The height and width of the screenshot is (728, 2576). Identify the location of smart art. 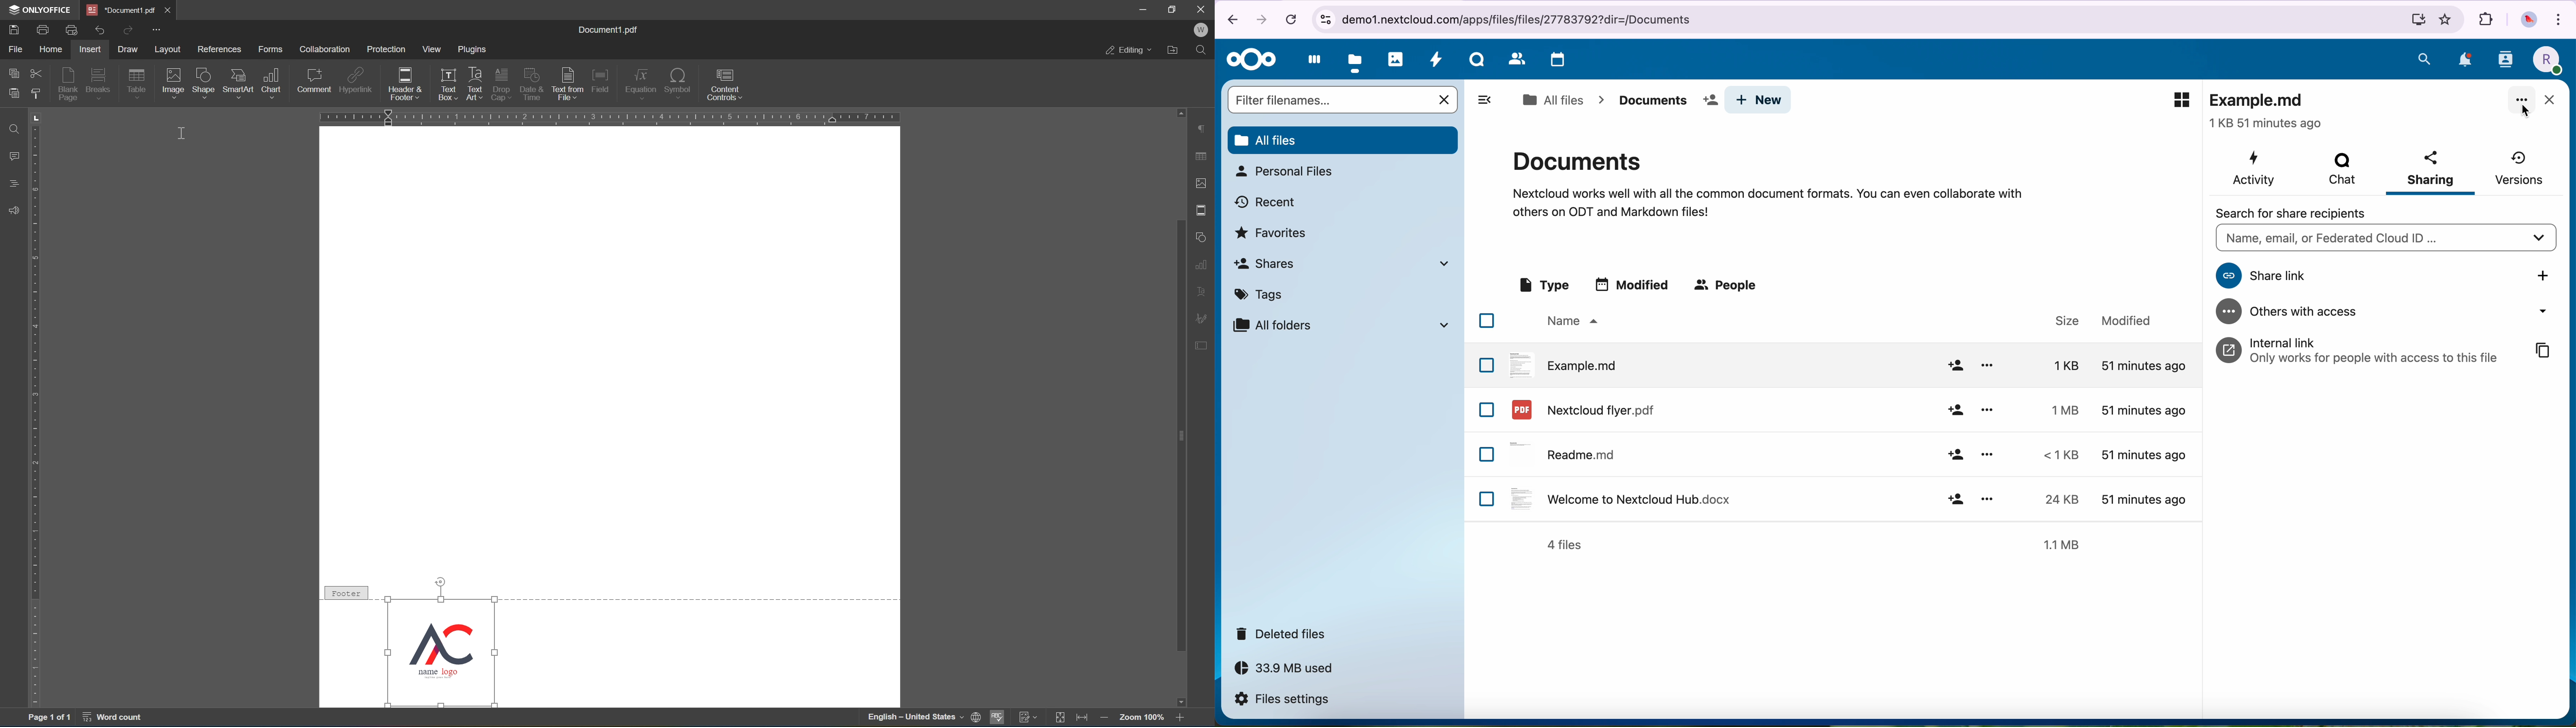
(238, 83).